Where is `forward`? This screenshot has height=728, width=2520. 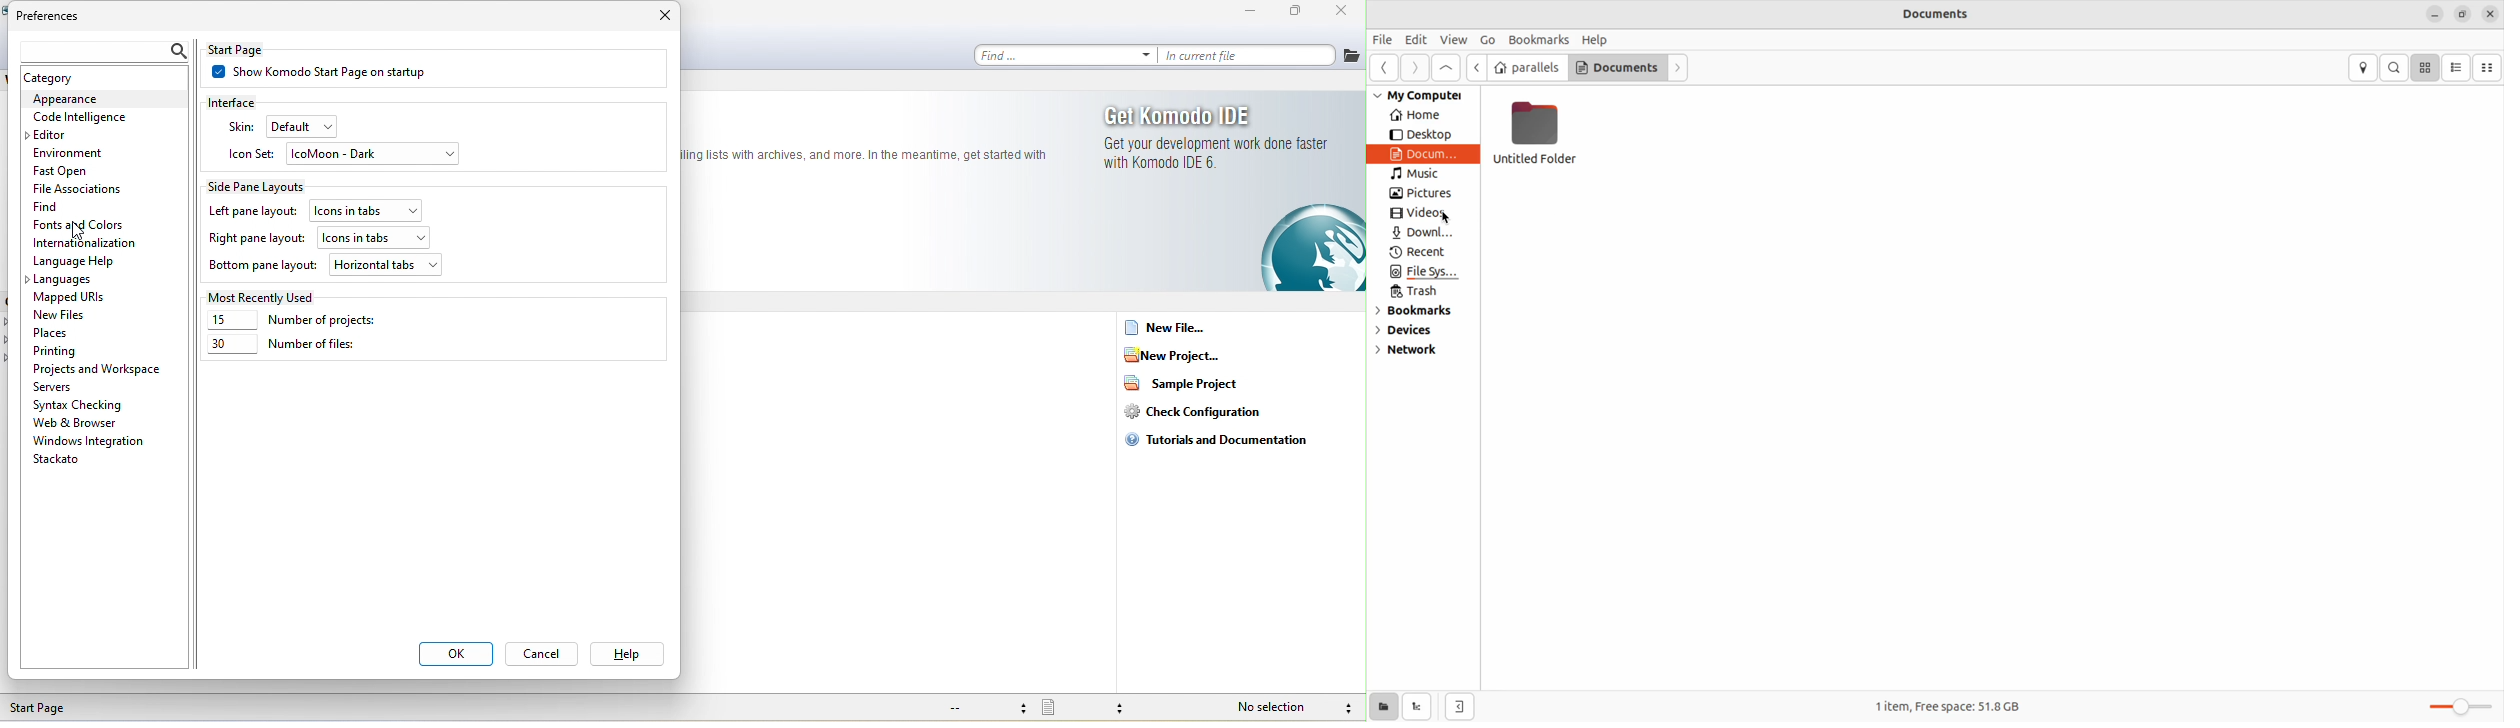 forward is located at coordinates (1415, 69).